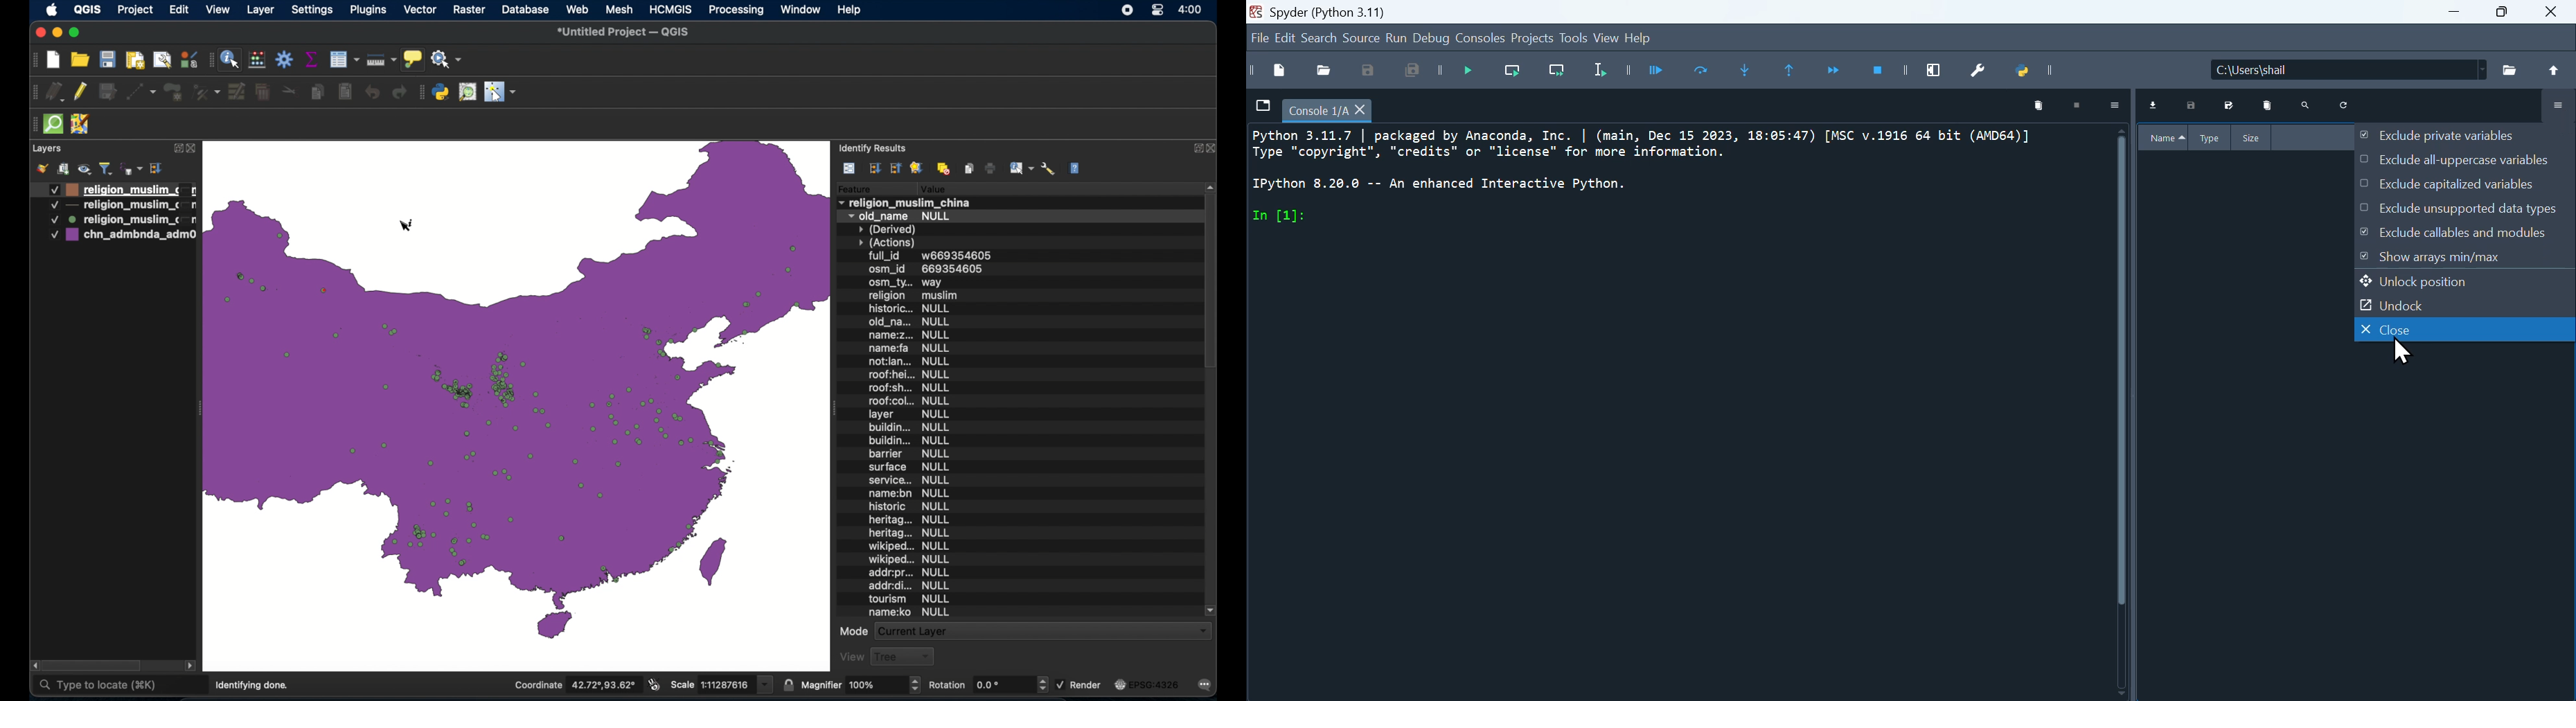 Image resolution: width=2576 pixels, height=728 pixels. I want to click on jsom remote, so click(82, 125).